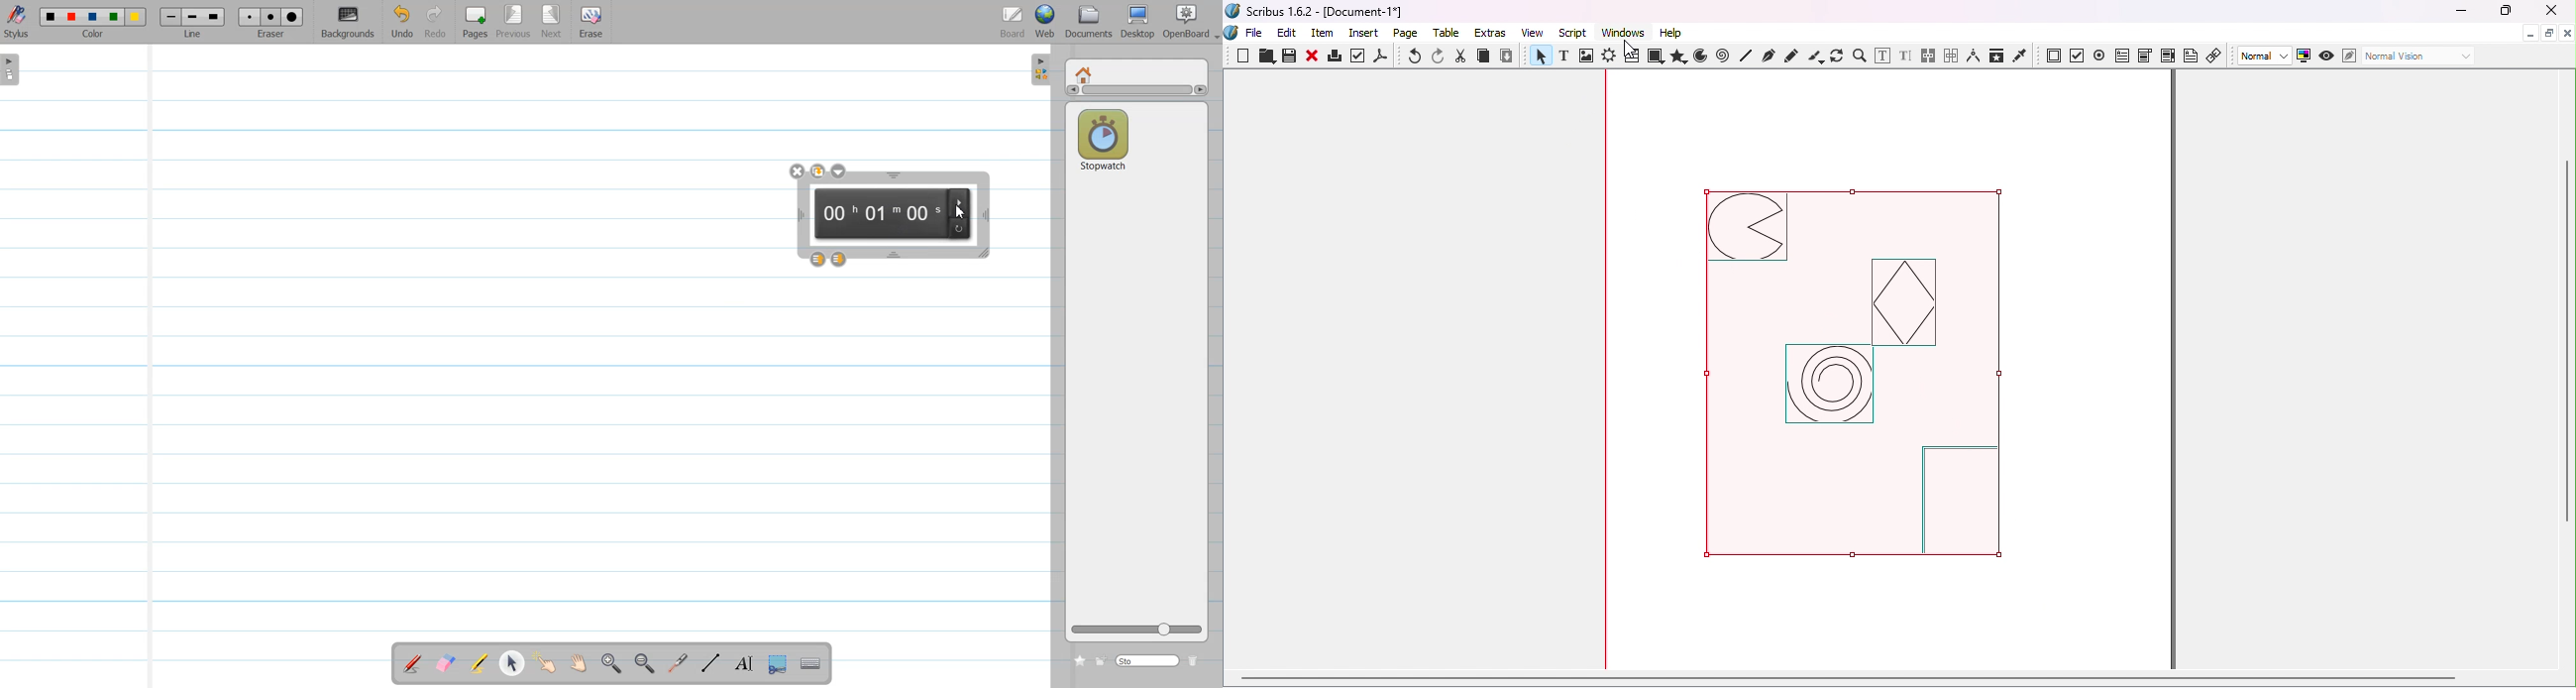 This screenshot has height=700, width=2576. What do you see at coordinates (1358, 58) in the screenshot?
I see `Preflight verifier` at bounding box center [1358, 58].